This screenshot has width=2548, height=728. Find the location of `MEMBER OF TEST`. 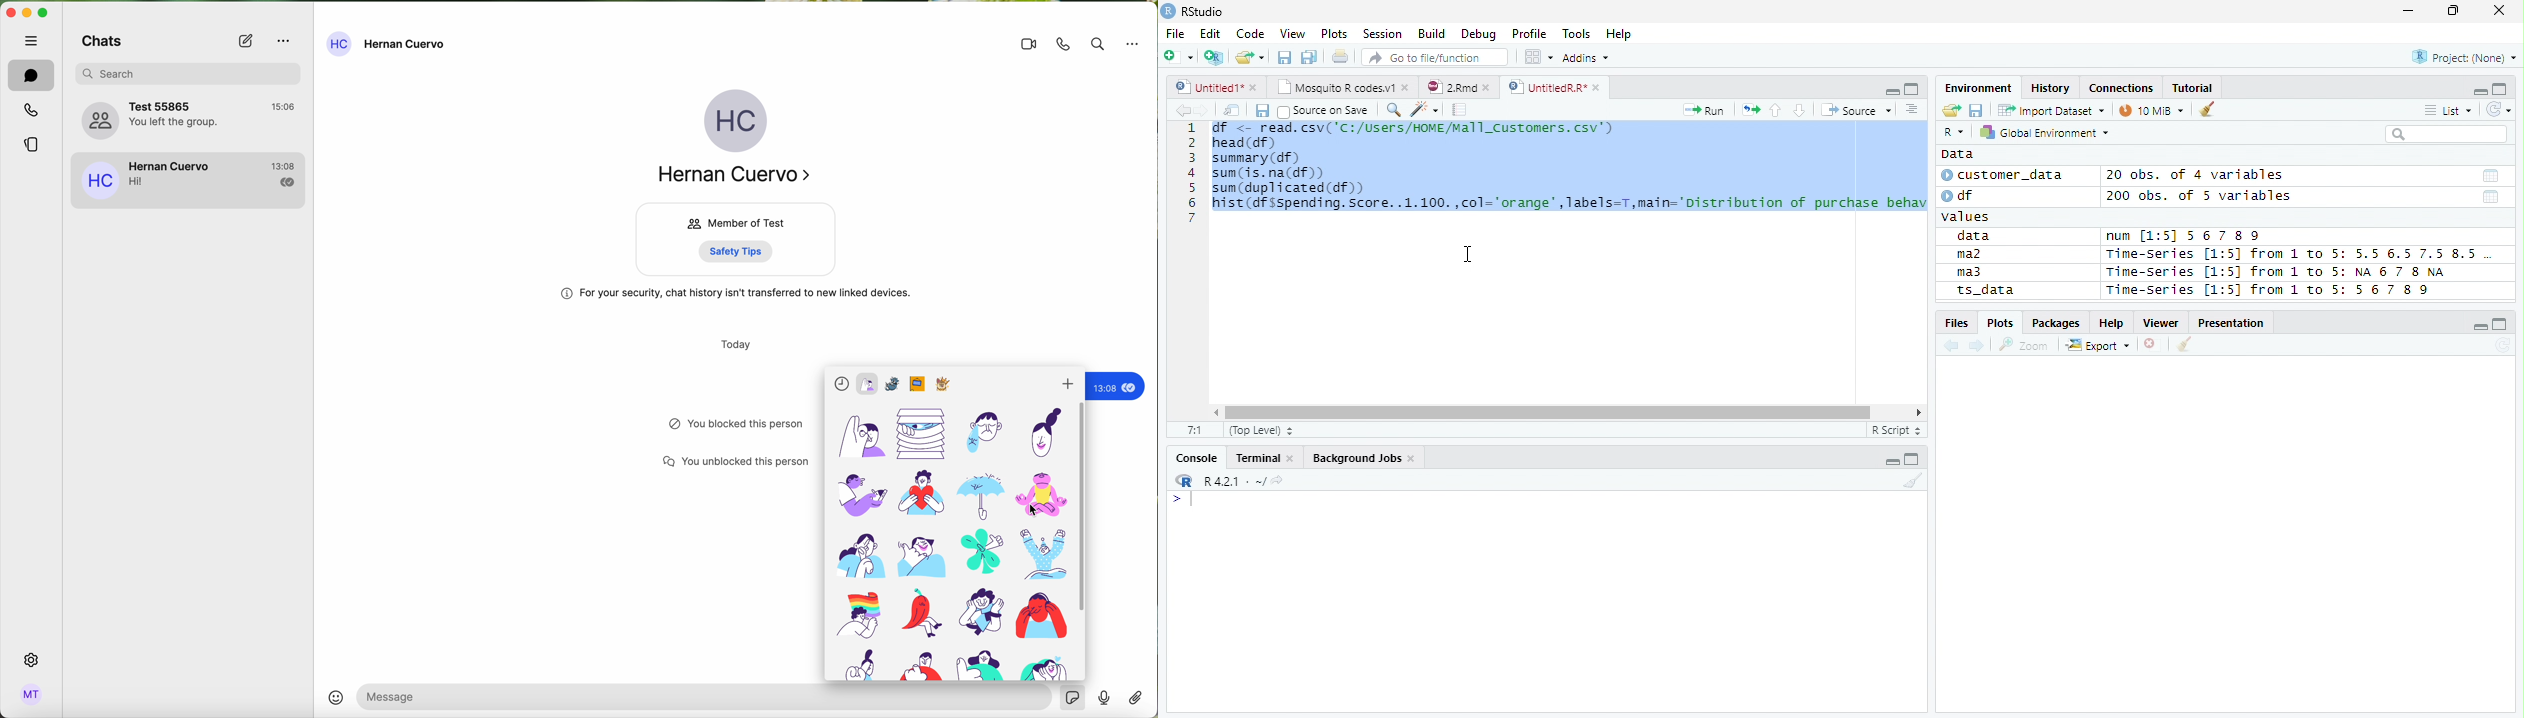

MEMBER OF TEST is located at coordinates (733, 222).